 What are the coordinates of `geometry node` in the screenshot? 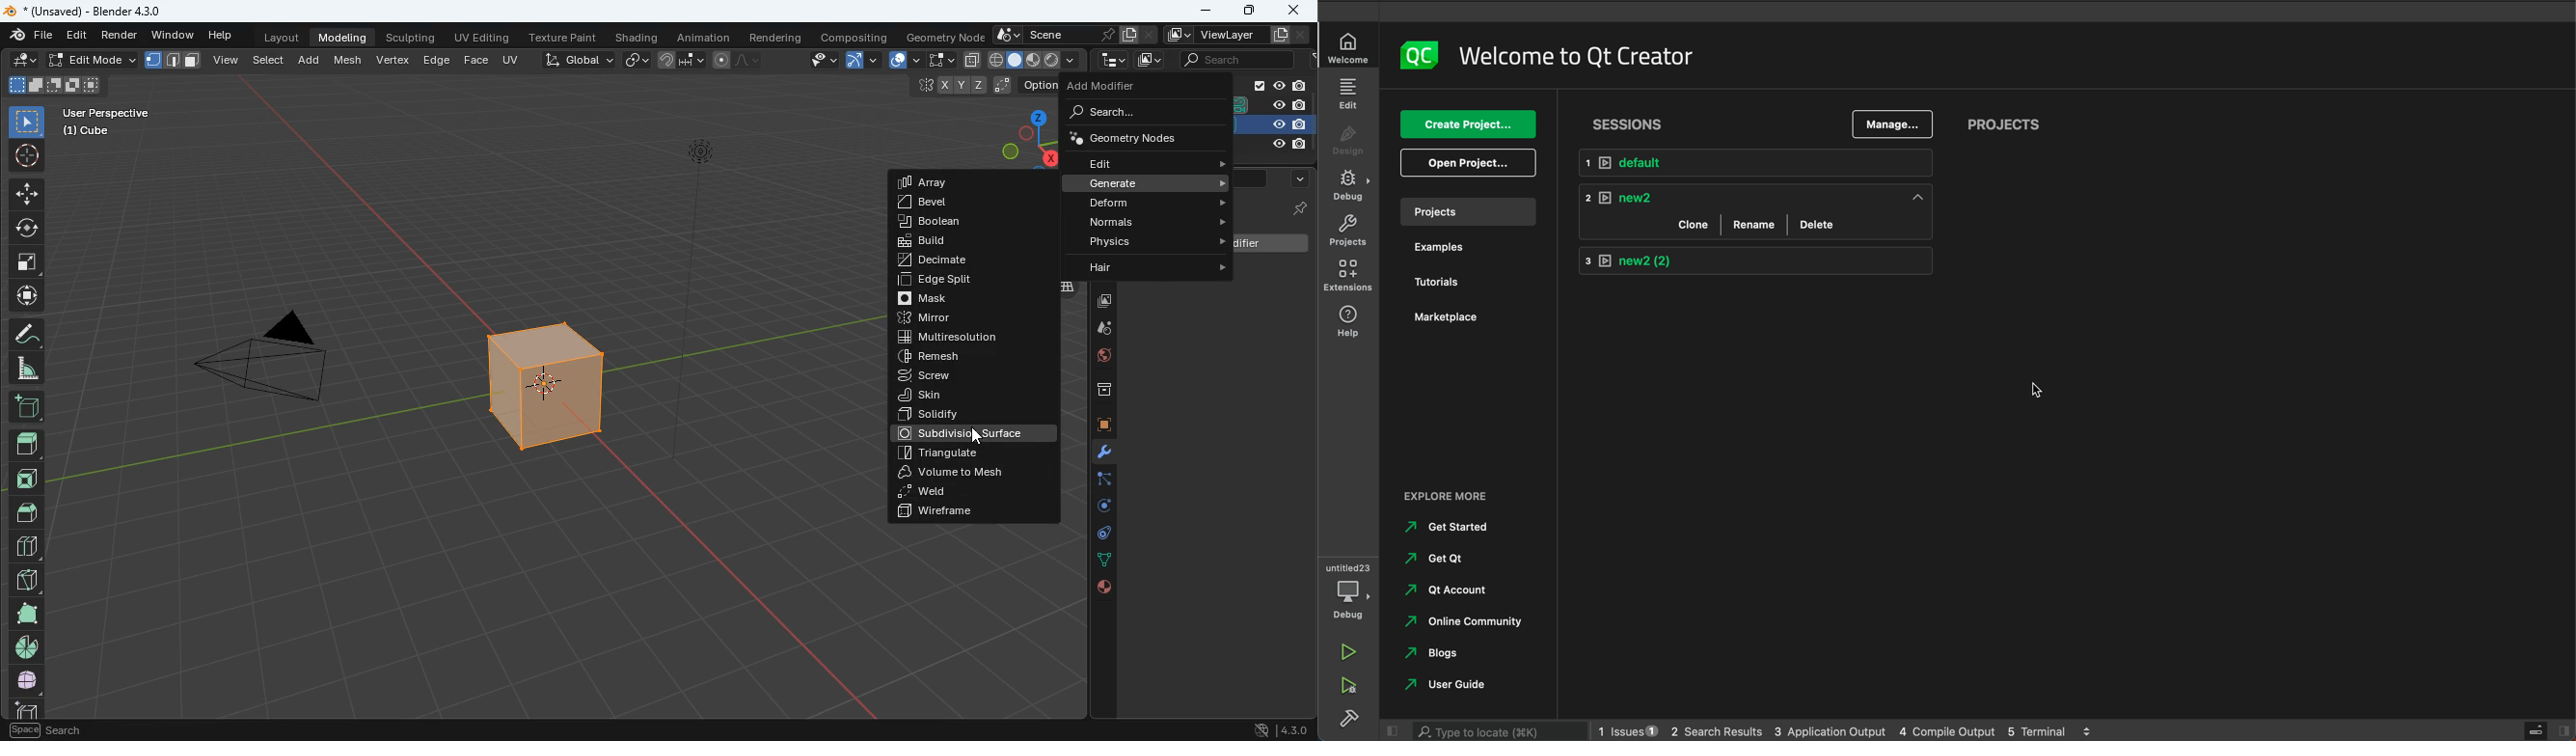 It's located at (940, 36).